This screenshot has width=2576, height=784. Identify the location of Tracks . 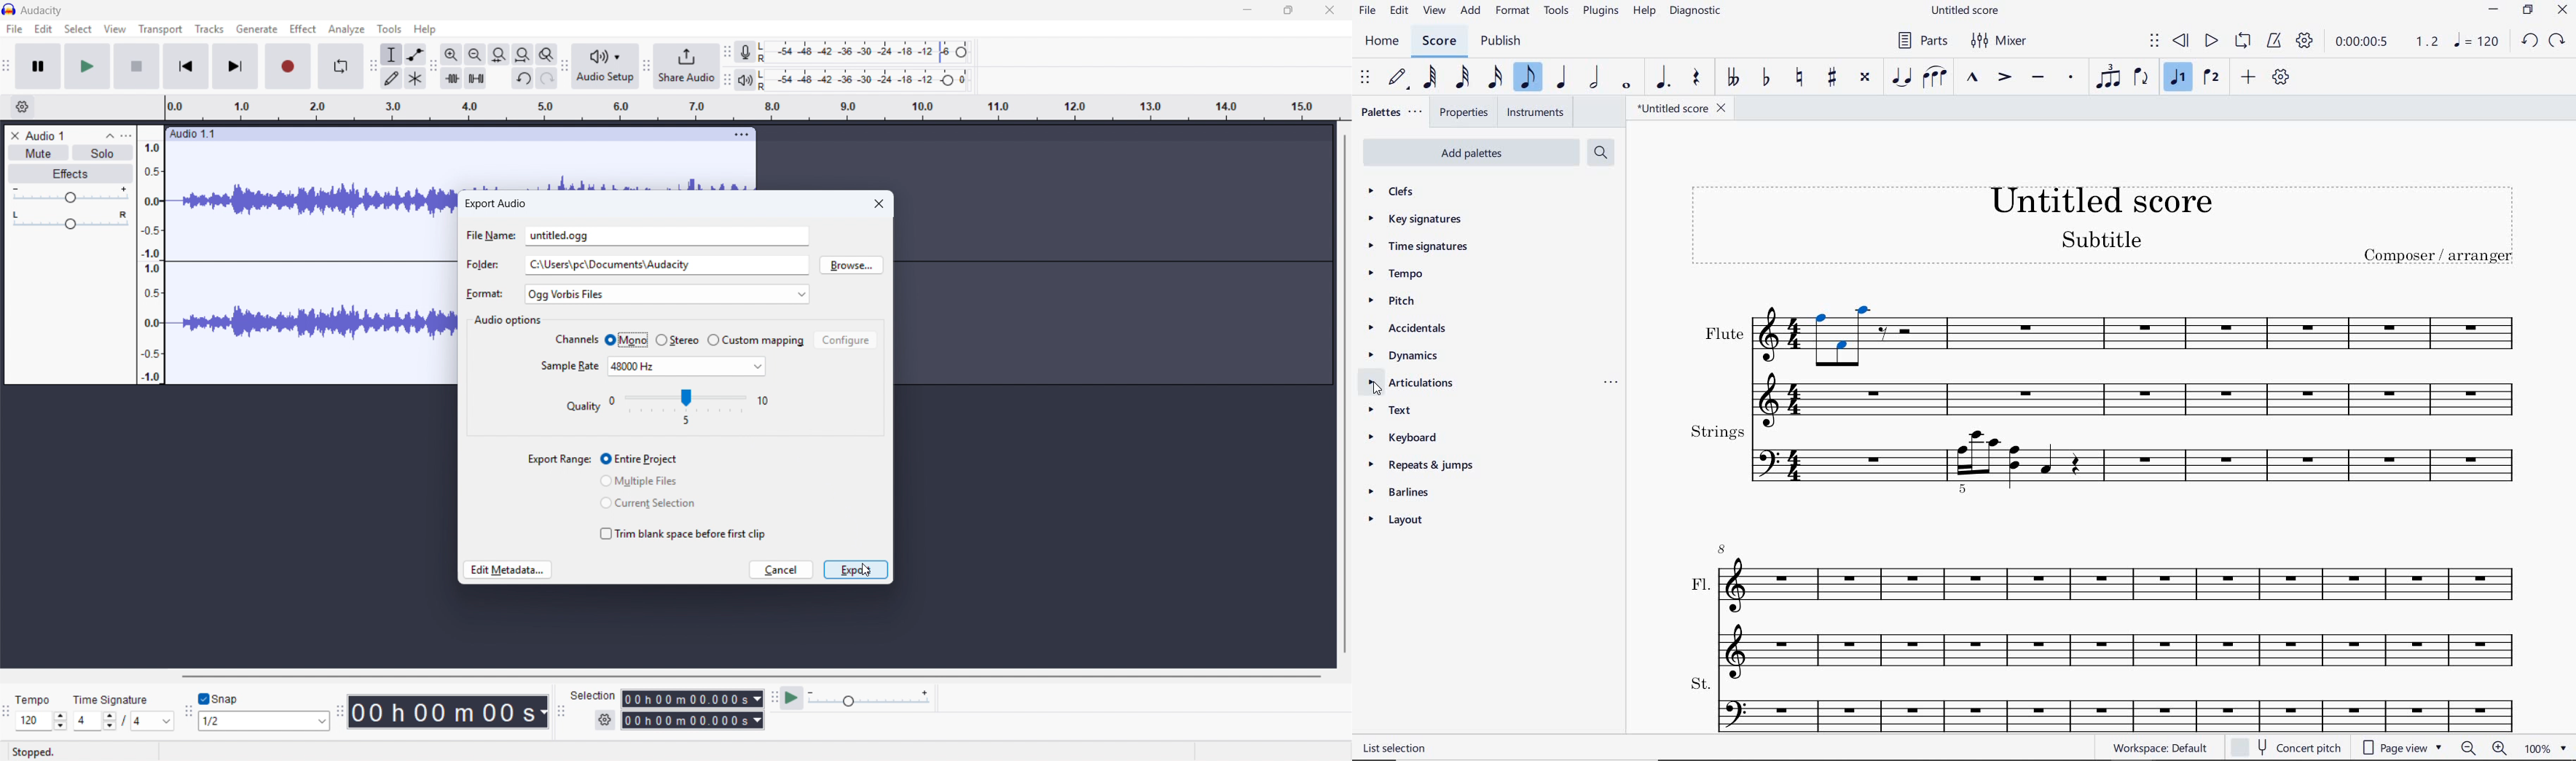
(211, 28).